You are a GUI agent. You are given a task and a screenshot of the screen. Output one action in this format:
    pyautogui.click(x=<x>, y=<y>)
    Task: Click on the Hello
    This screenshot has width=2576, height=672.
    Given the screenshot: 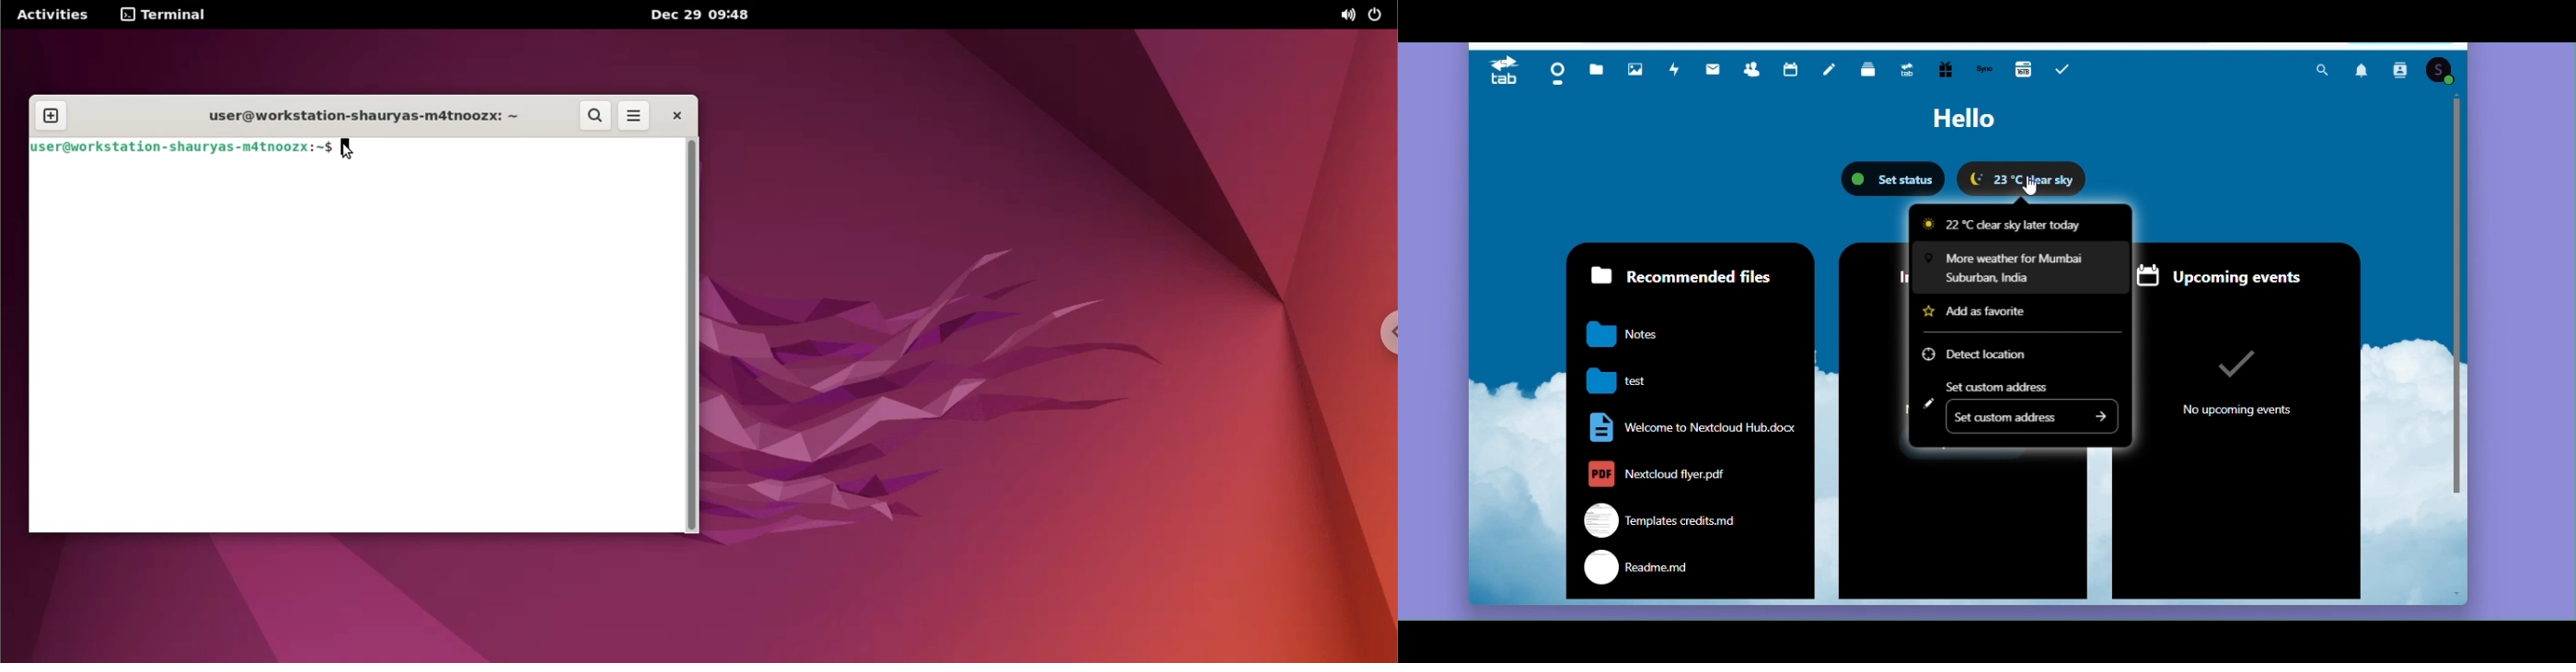 What is the action you would take?
    pyautogui.click(x=1964, y=120)
    